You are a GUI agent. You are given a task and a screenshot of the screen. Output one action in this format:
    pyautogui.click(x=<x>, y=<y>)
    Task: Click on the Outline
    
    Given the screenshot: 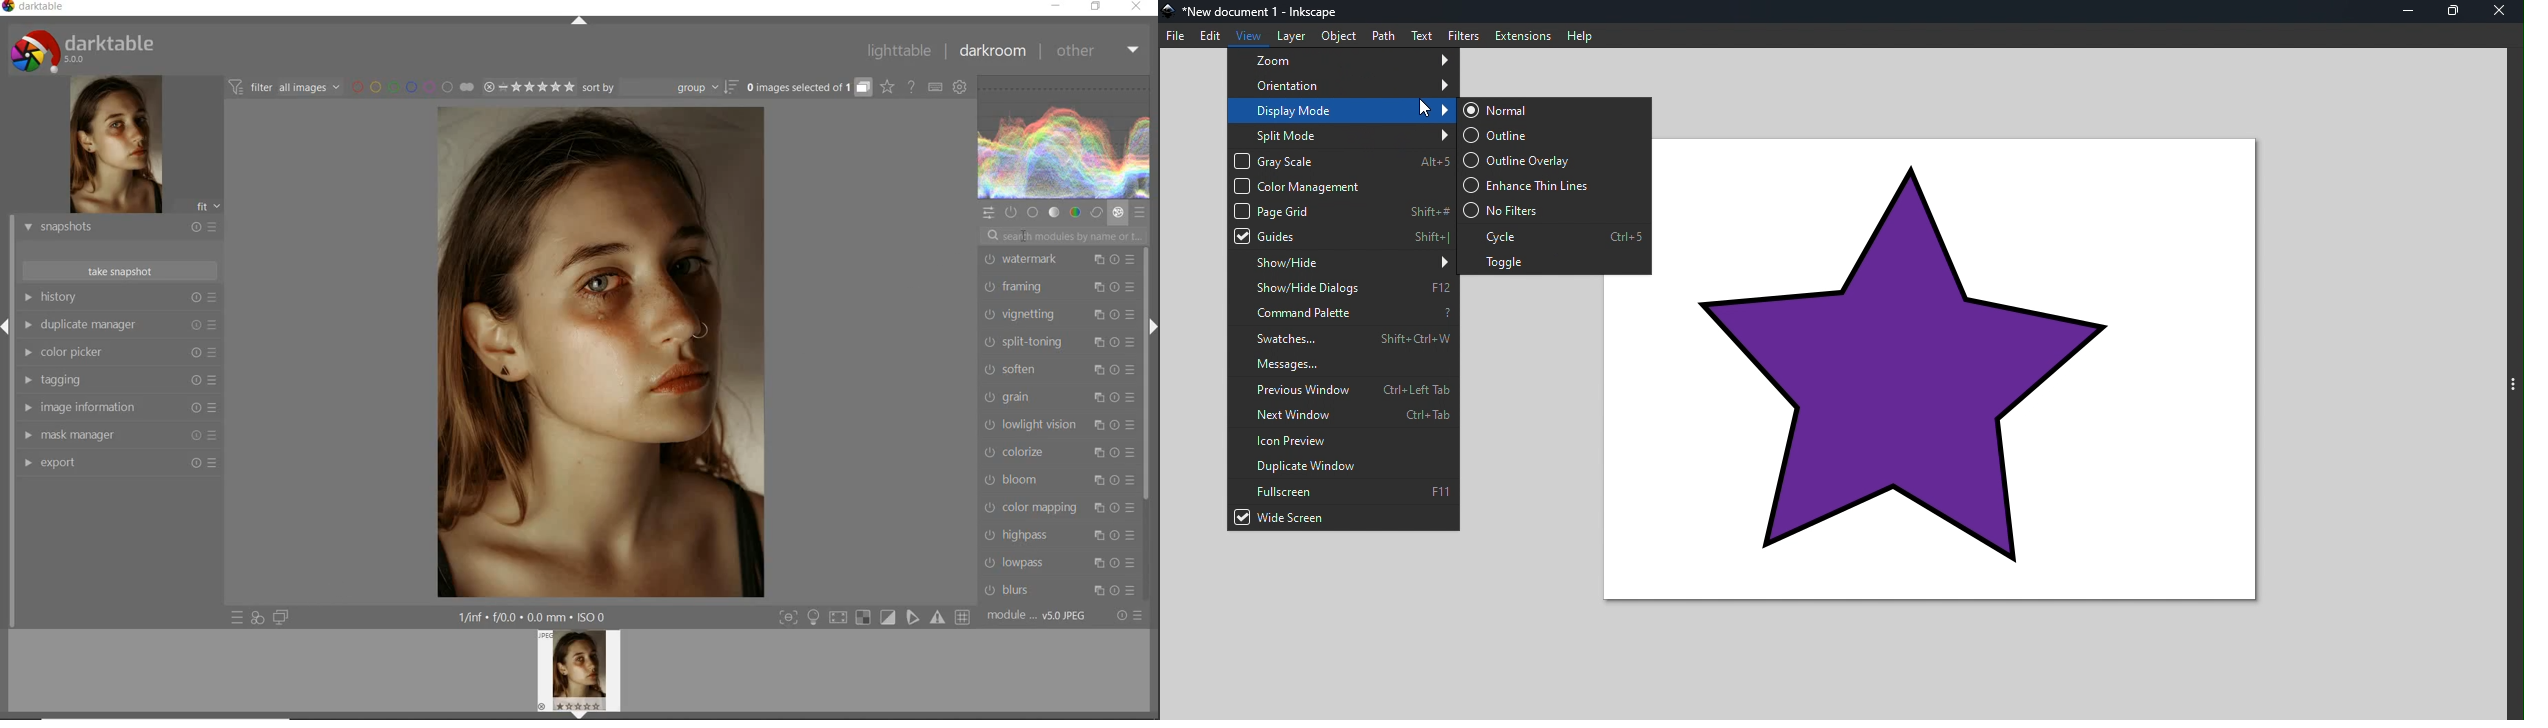 What is the action you would take?
    pyautogui.click(x=1553, y=135)
    